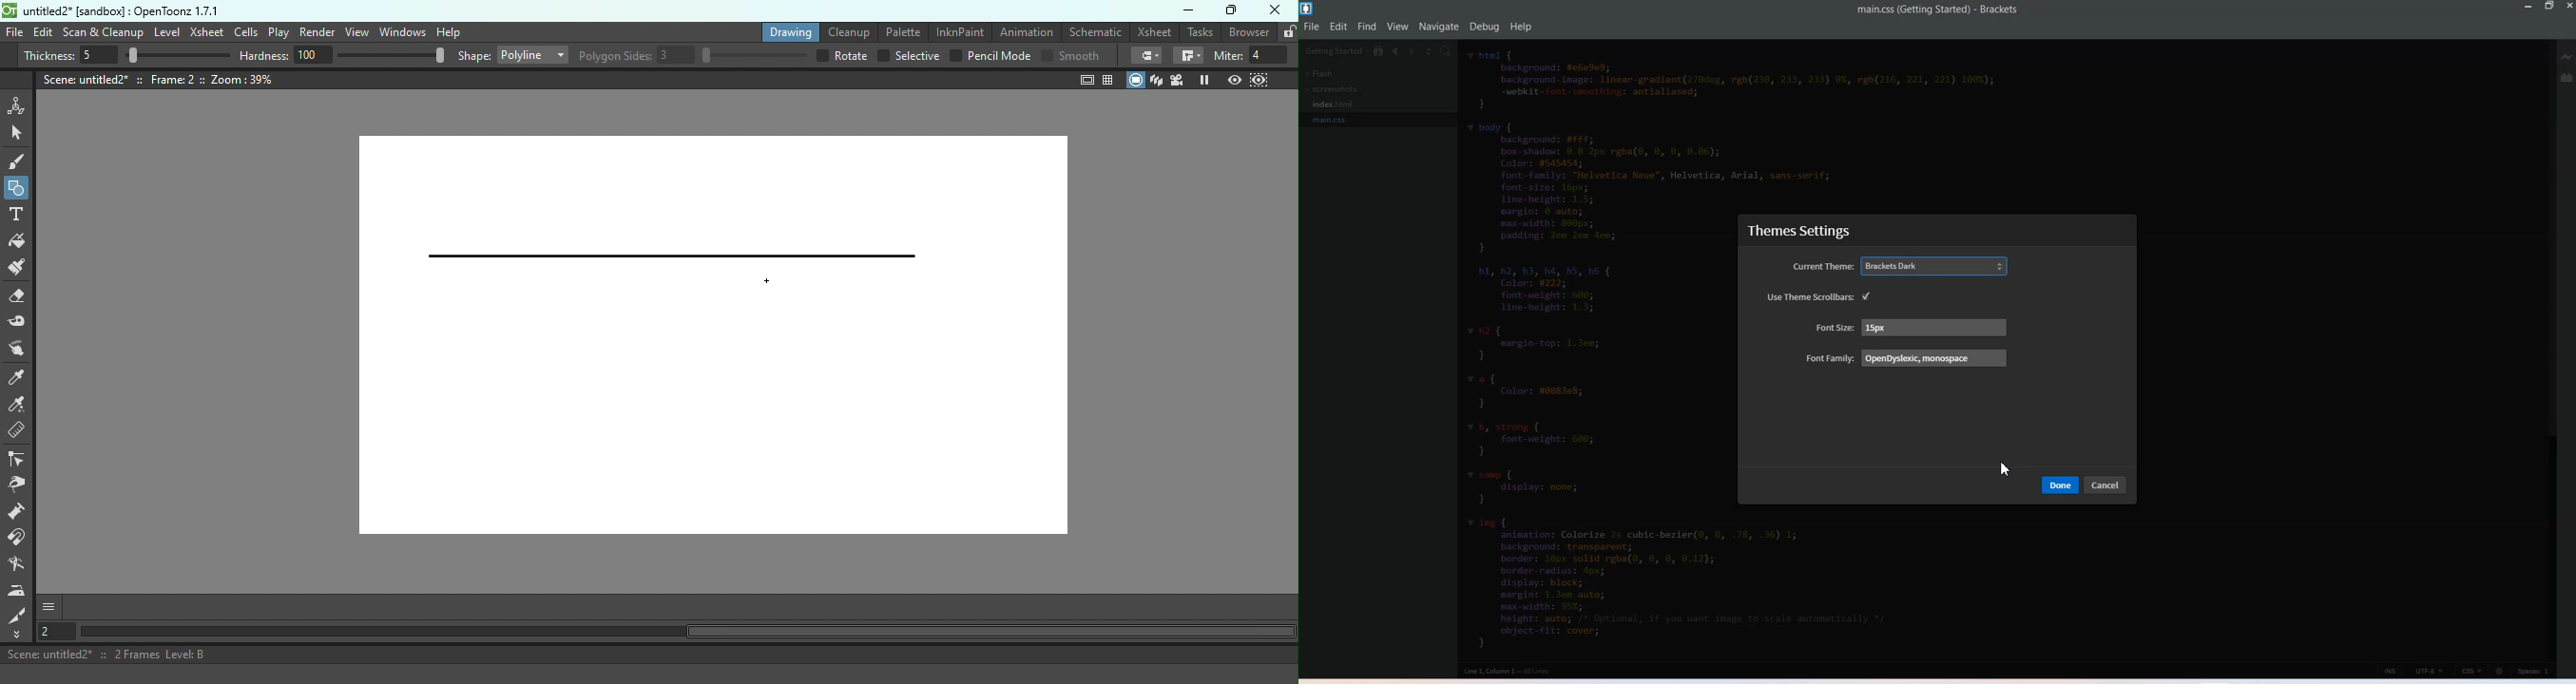 This screenshot has height=700, width=2576. Describe the element at coordinates (1189, 10) in the screenshot. I see `Minimize` at that location.